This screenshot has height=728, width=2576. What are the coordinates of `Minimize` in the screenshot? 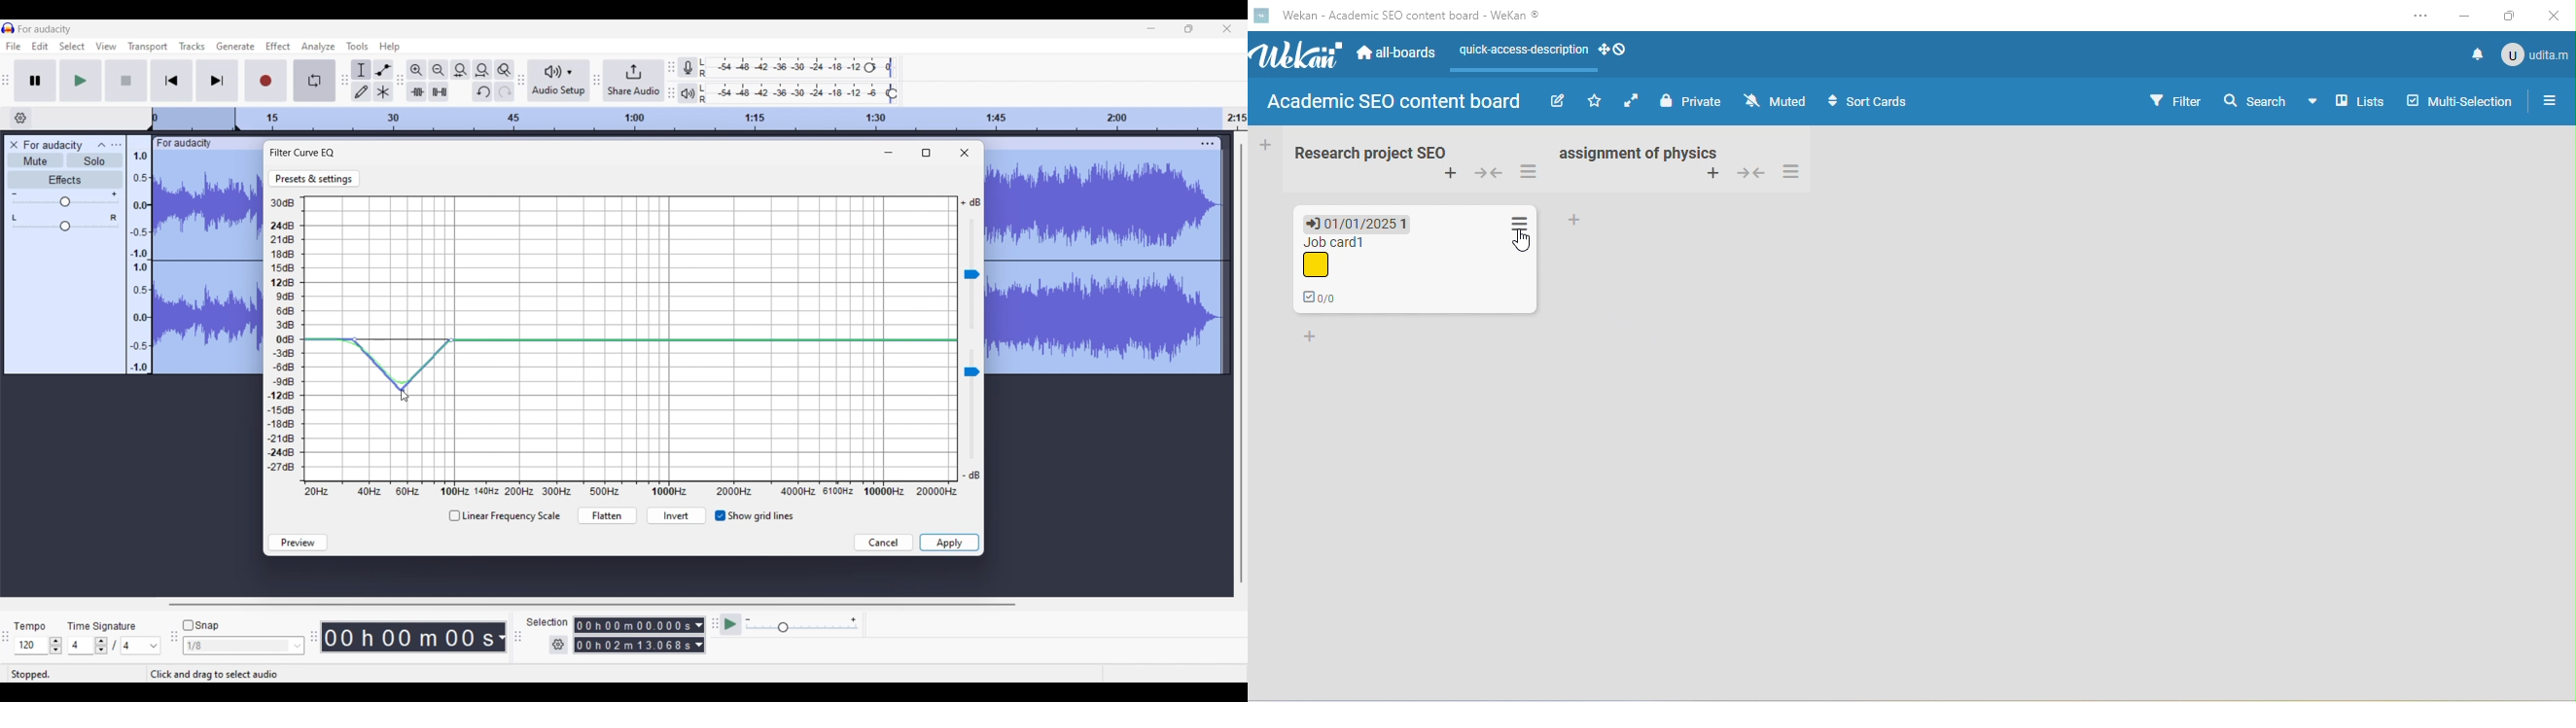 It's located at (1151, 28).